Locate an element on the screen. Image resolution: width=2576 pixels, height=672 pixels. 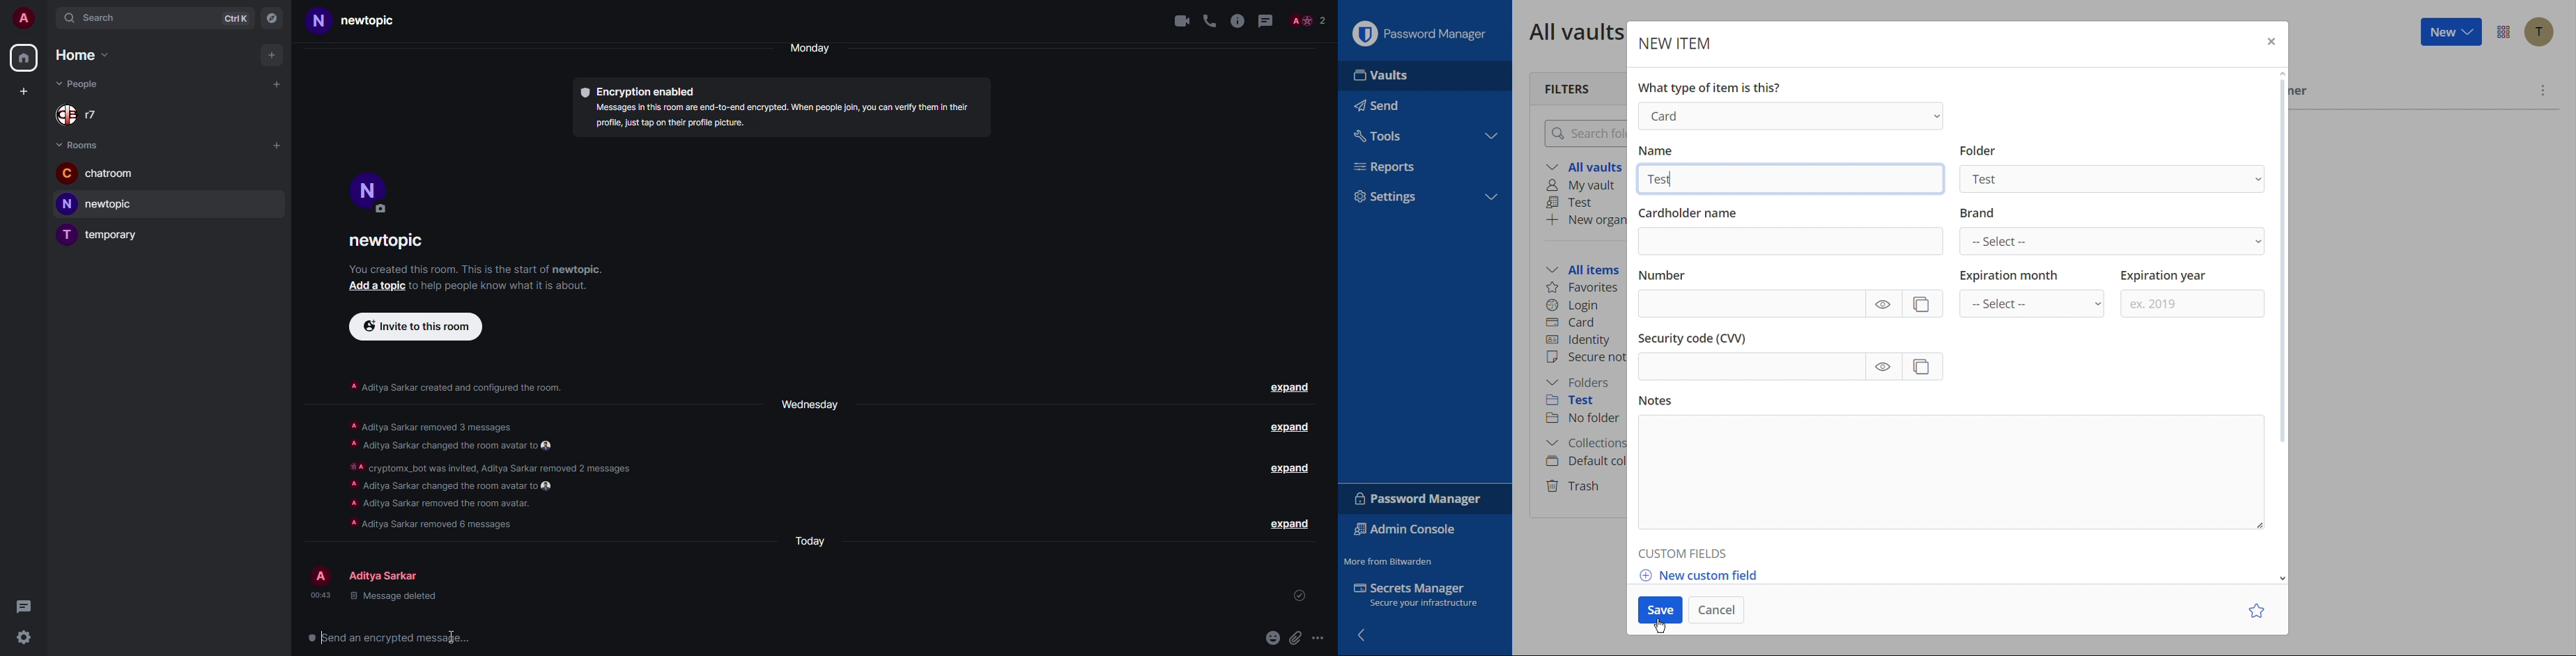
Reports is located at coordinates (1401, 166).